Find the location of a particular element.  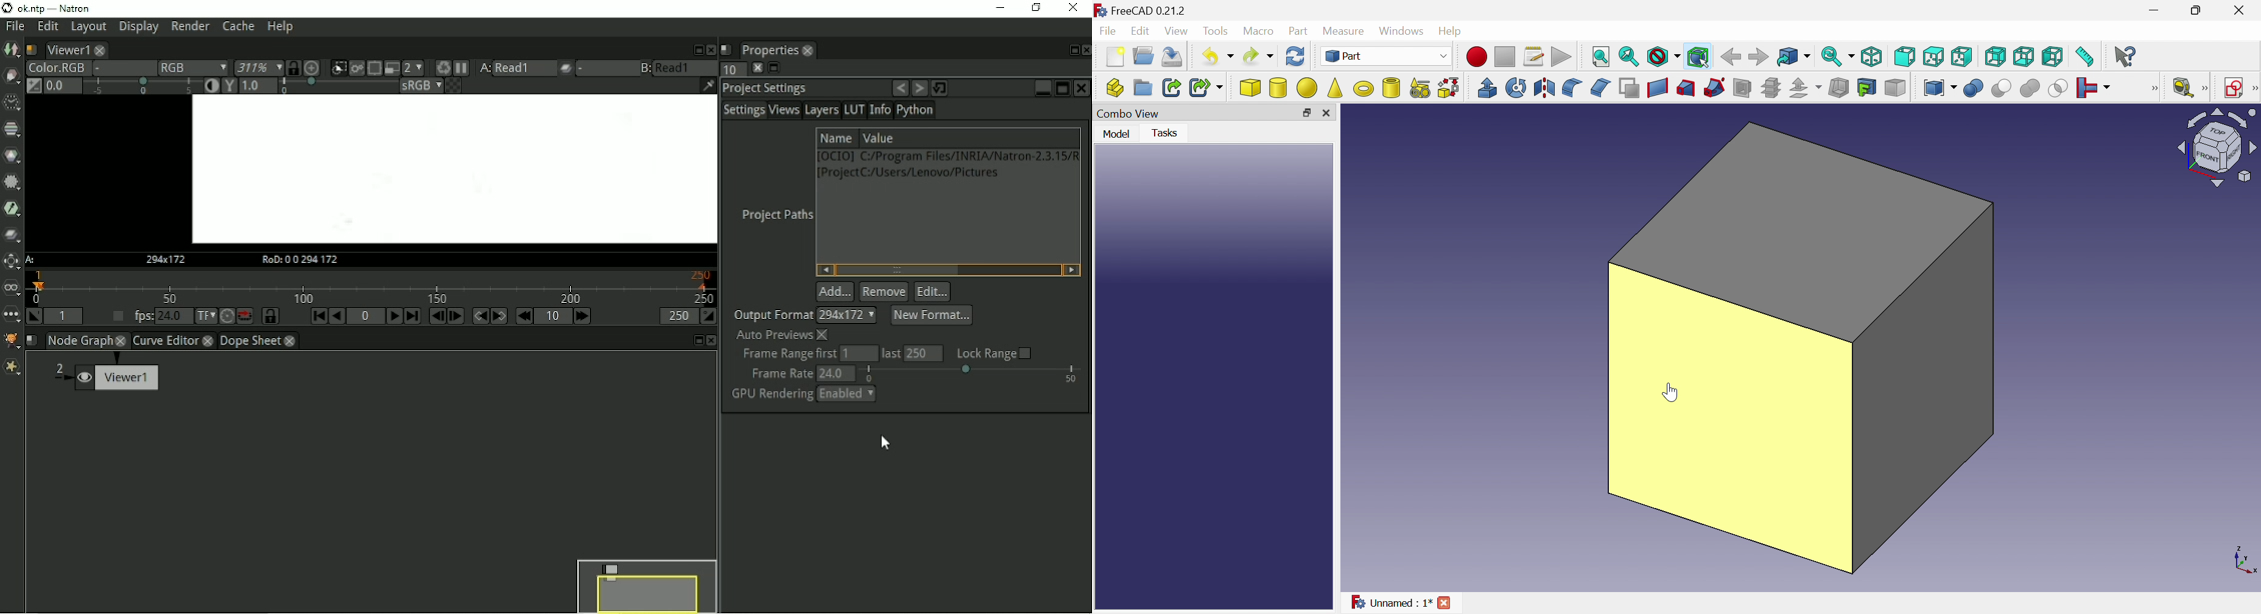

Box bounding is located at coordinates (1699, 58).